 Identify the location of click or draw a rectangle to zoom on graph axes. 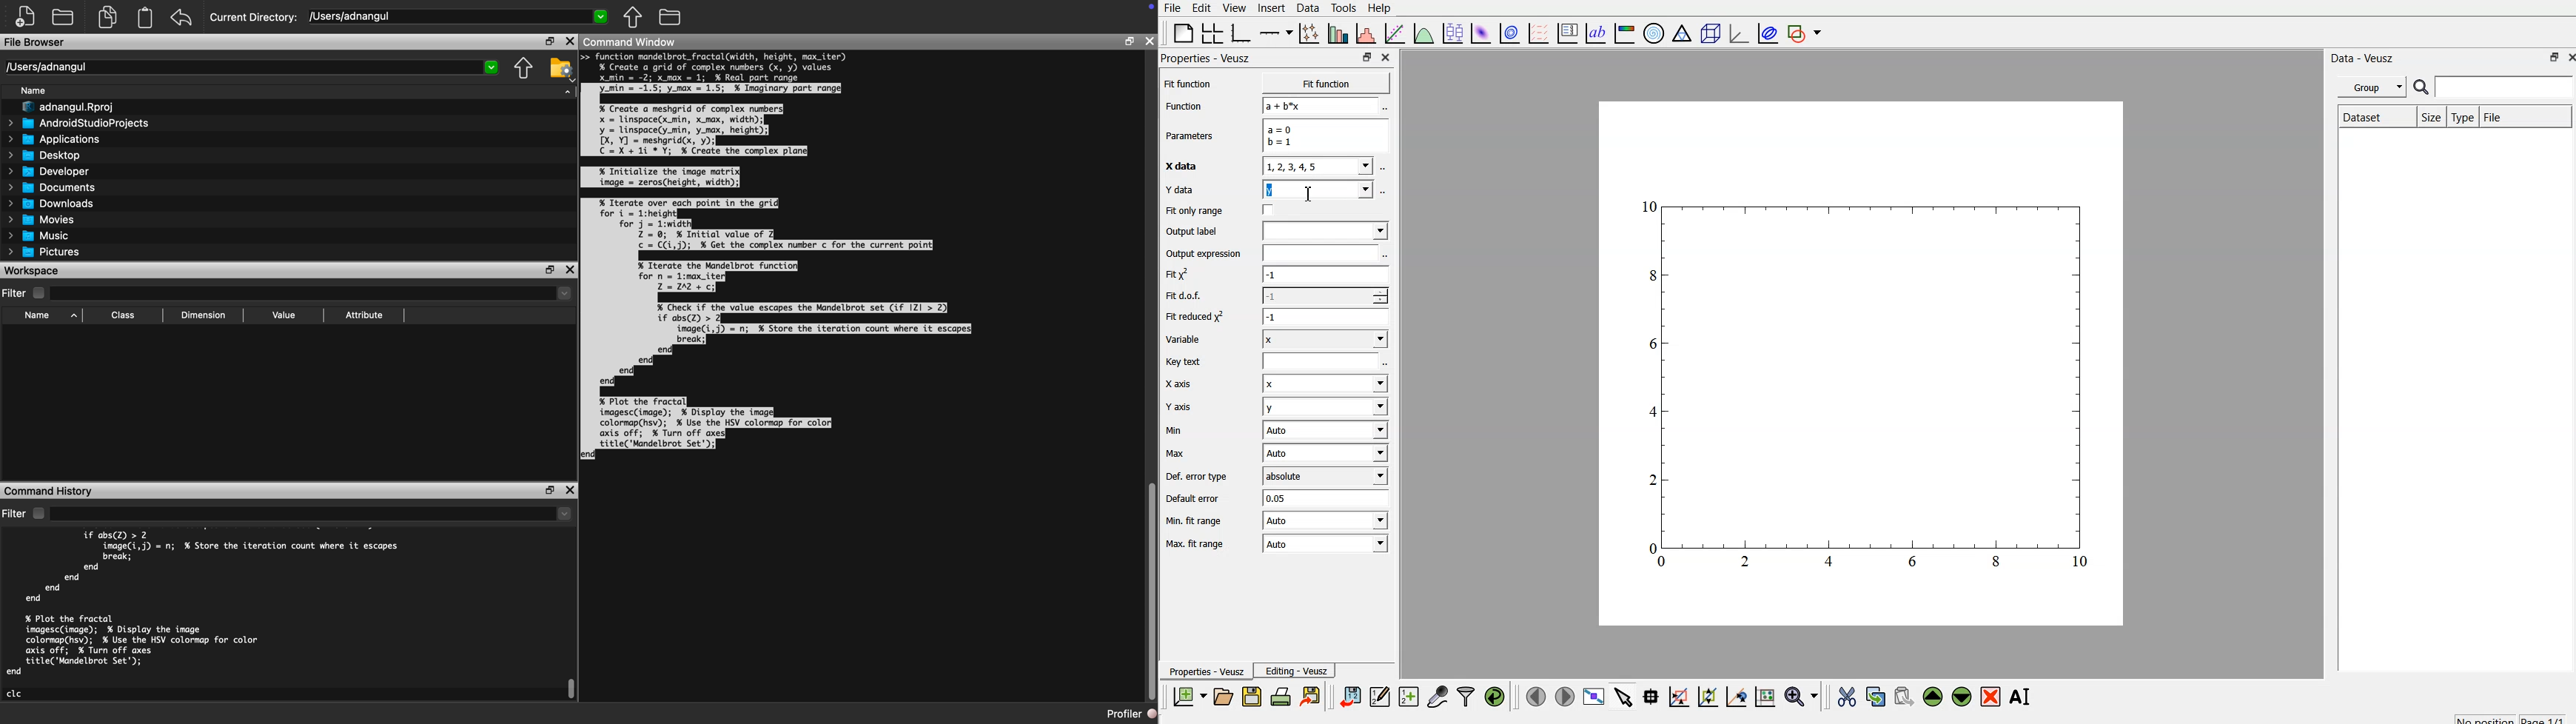
(1681, 698).